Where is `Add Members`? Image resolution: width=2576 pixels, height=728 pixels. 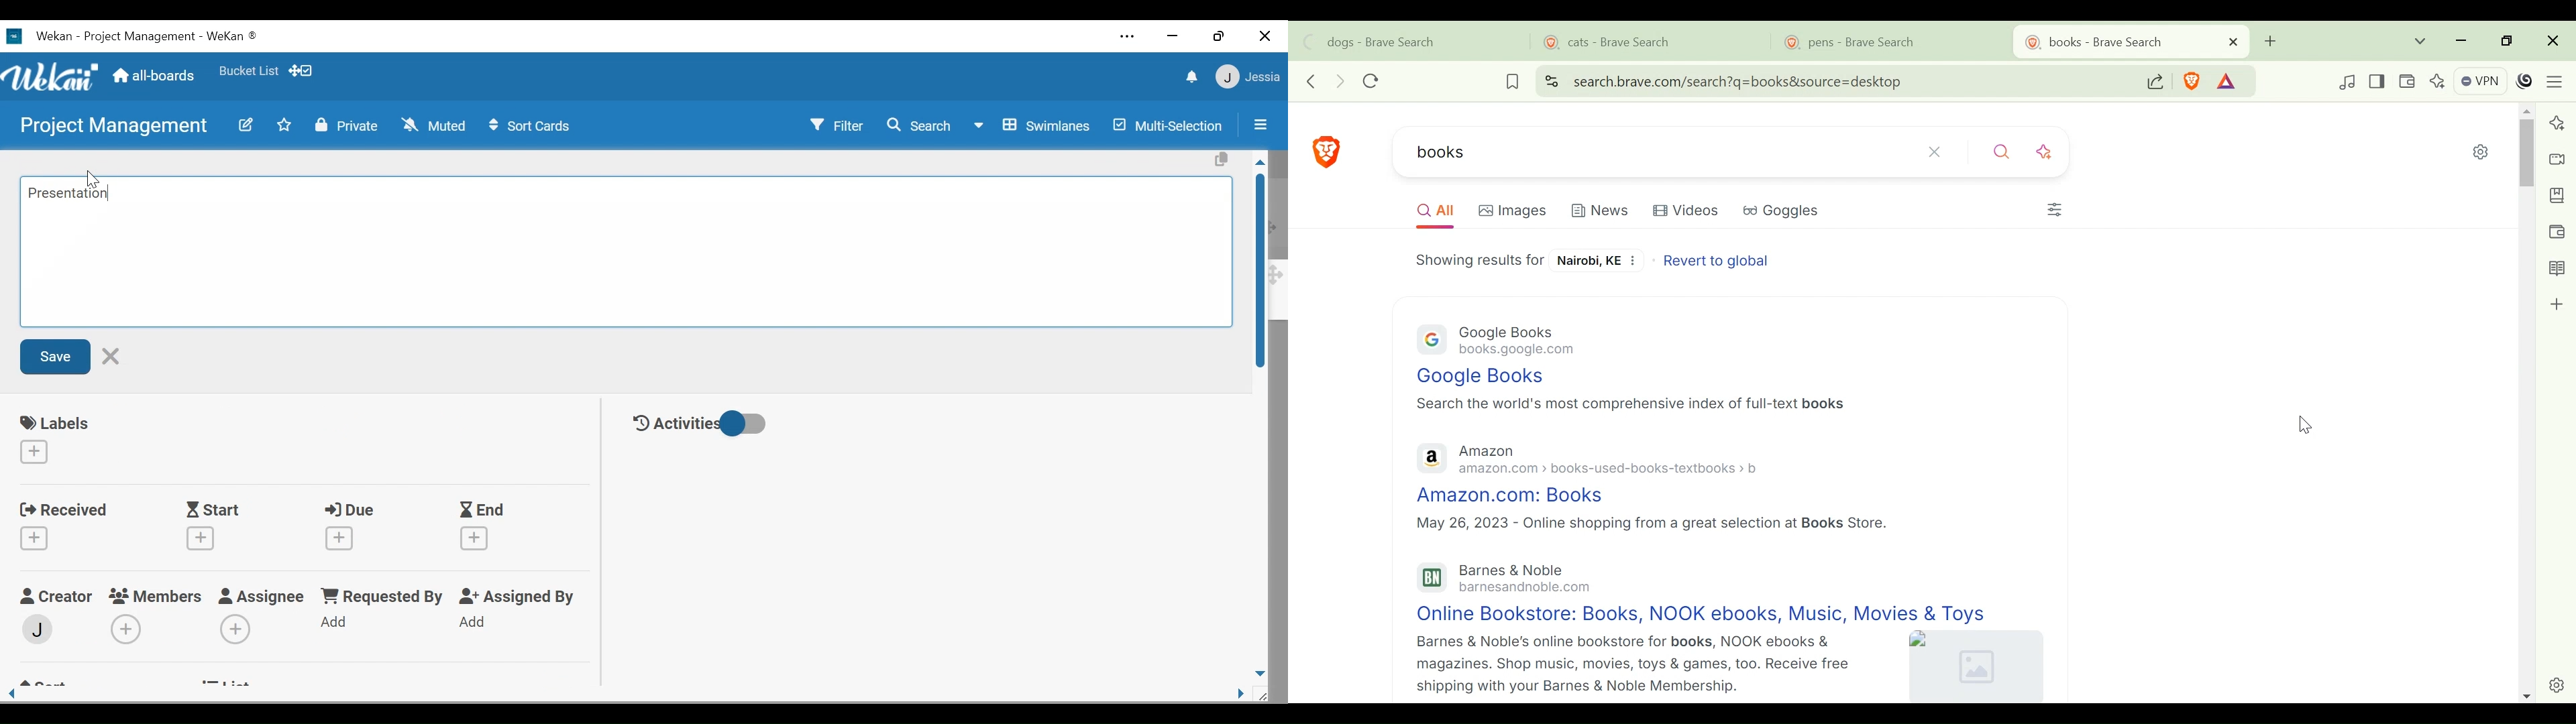
Add Members is located at coordinates (127, 629).